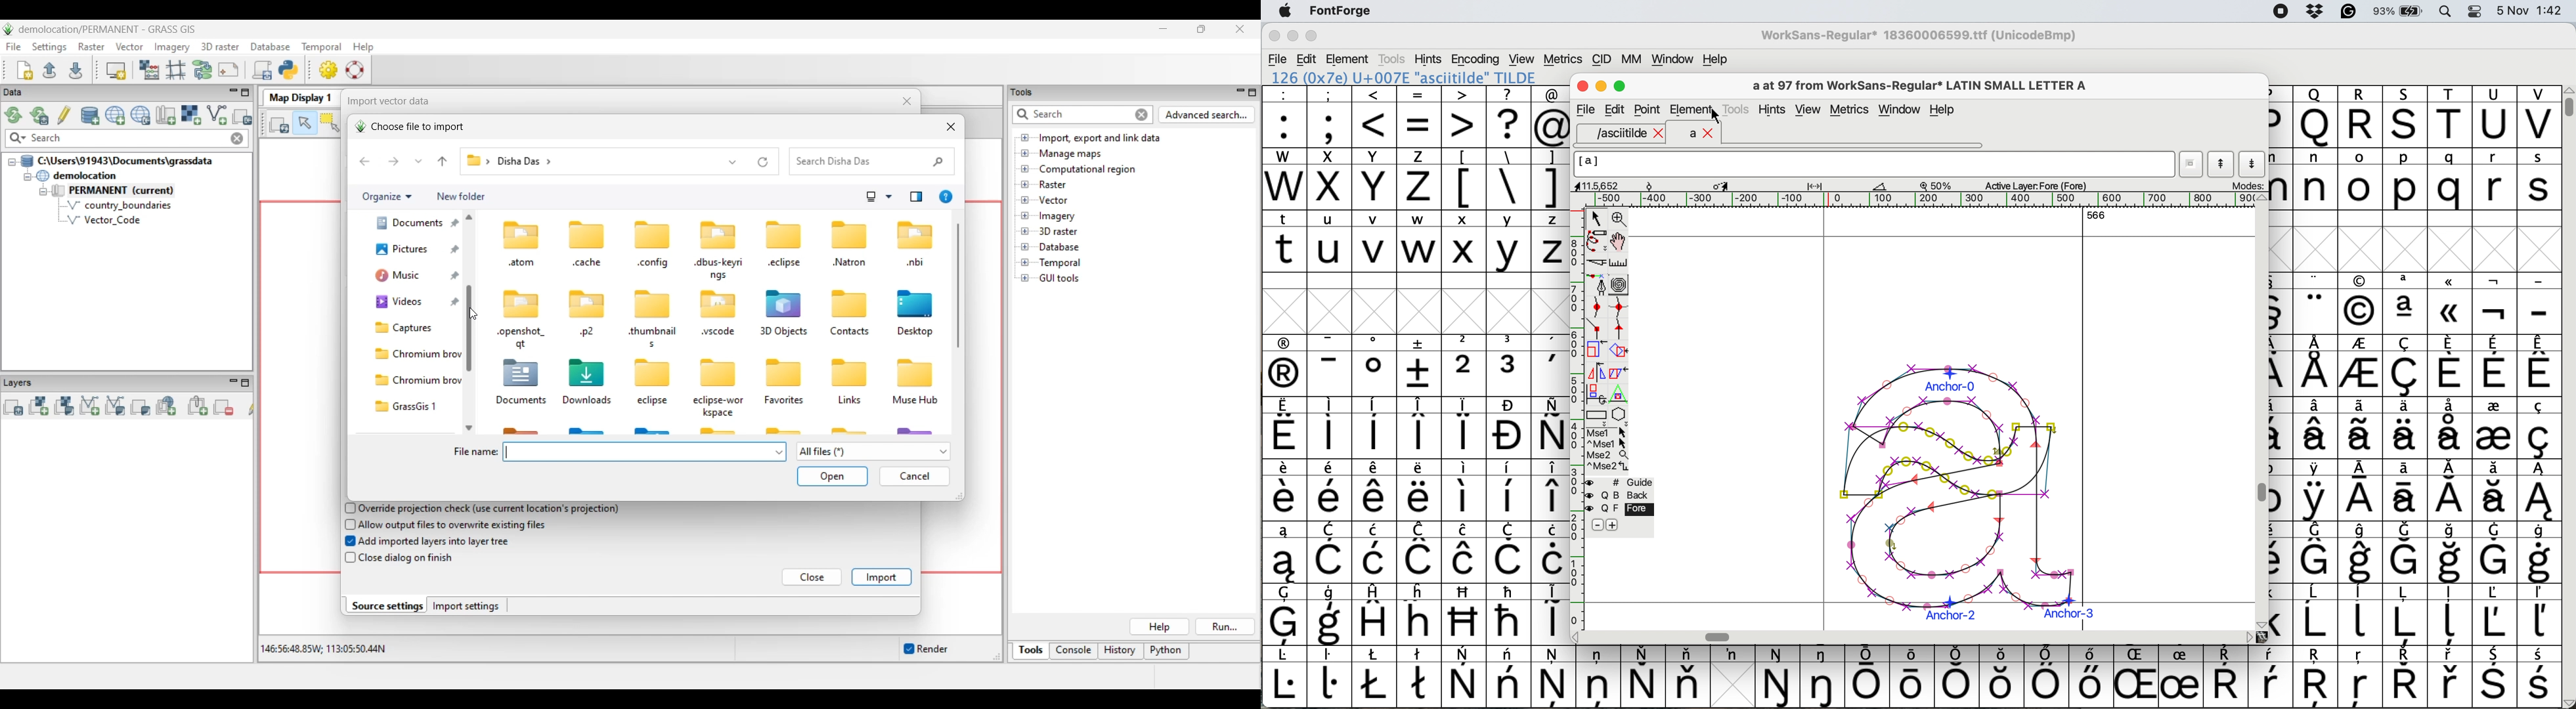  What do you see at coordinates (1597, 307) in the screenshot?
I see `add a curve point` at bounding box center [1597, 307].